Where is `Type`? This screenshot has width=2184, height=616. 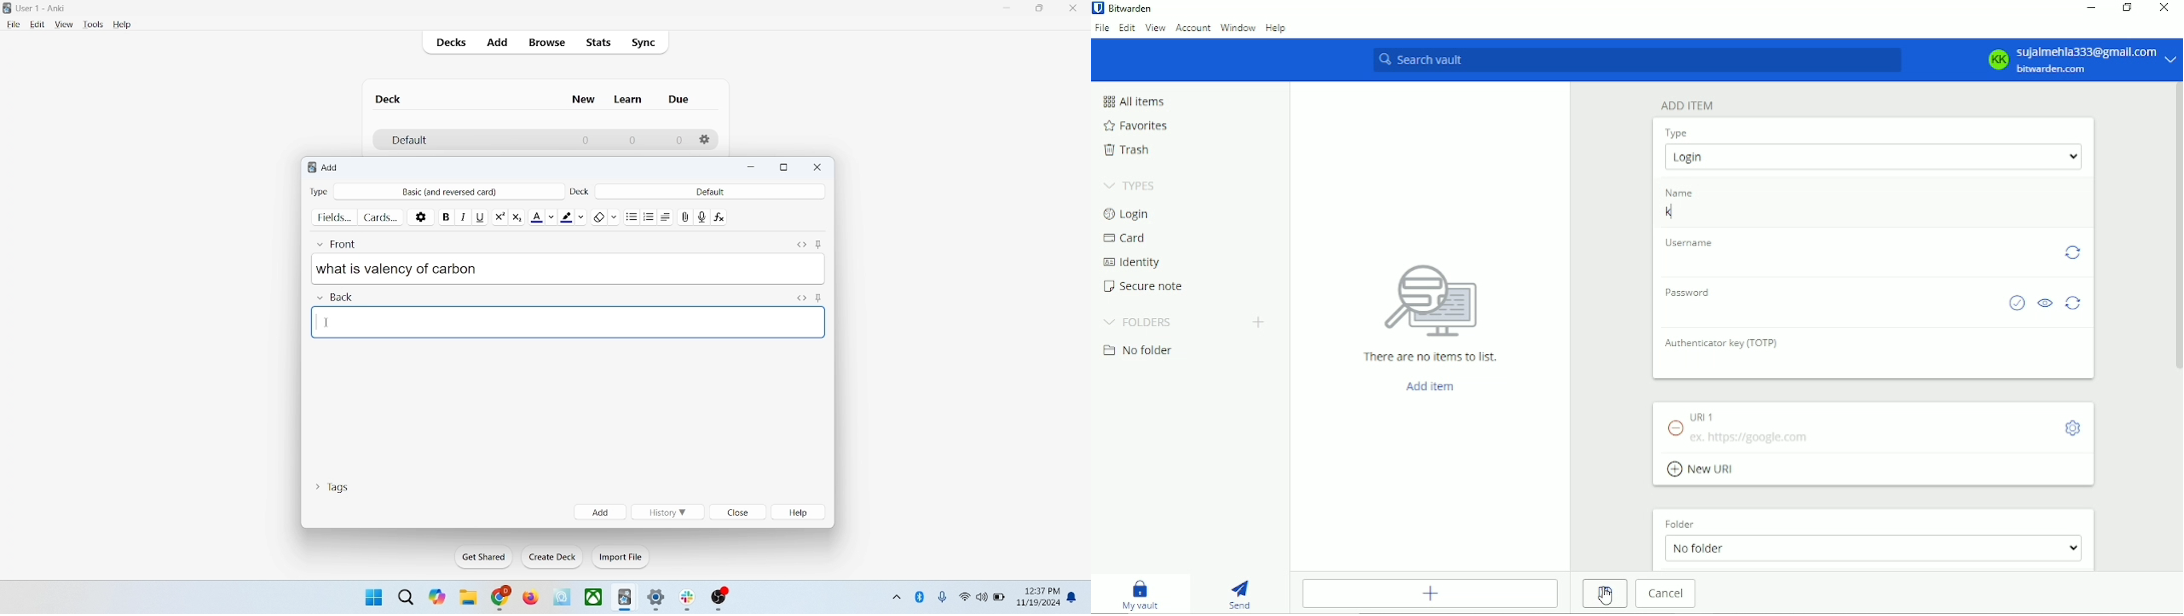
Type is located at coordinates (1677, 132).